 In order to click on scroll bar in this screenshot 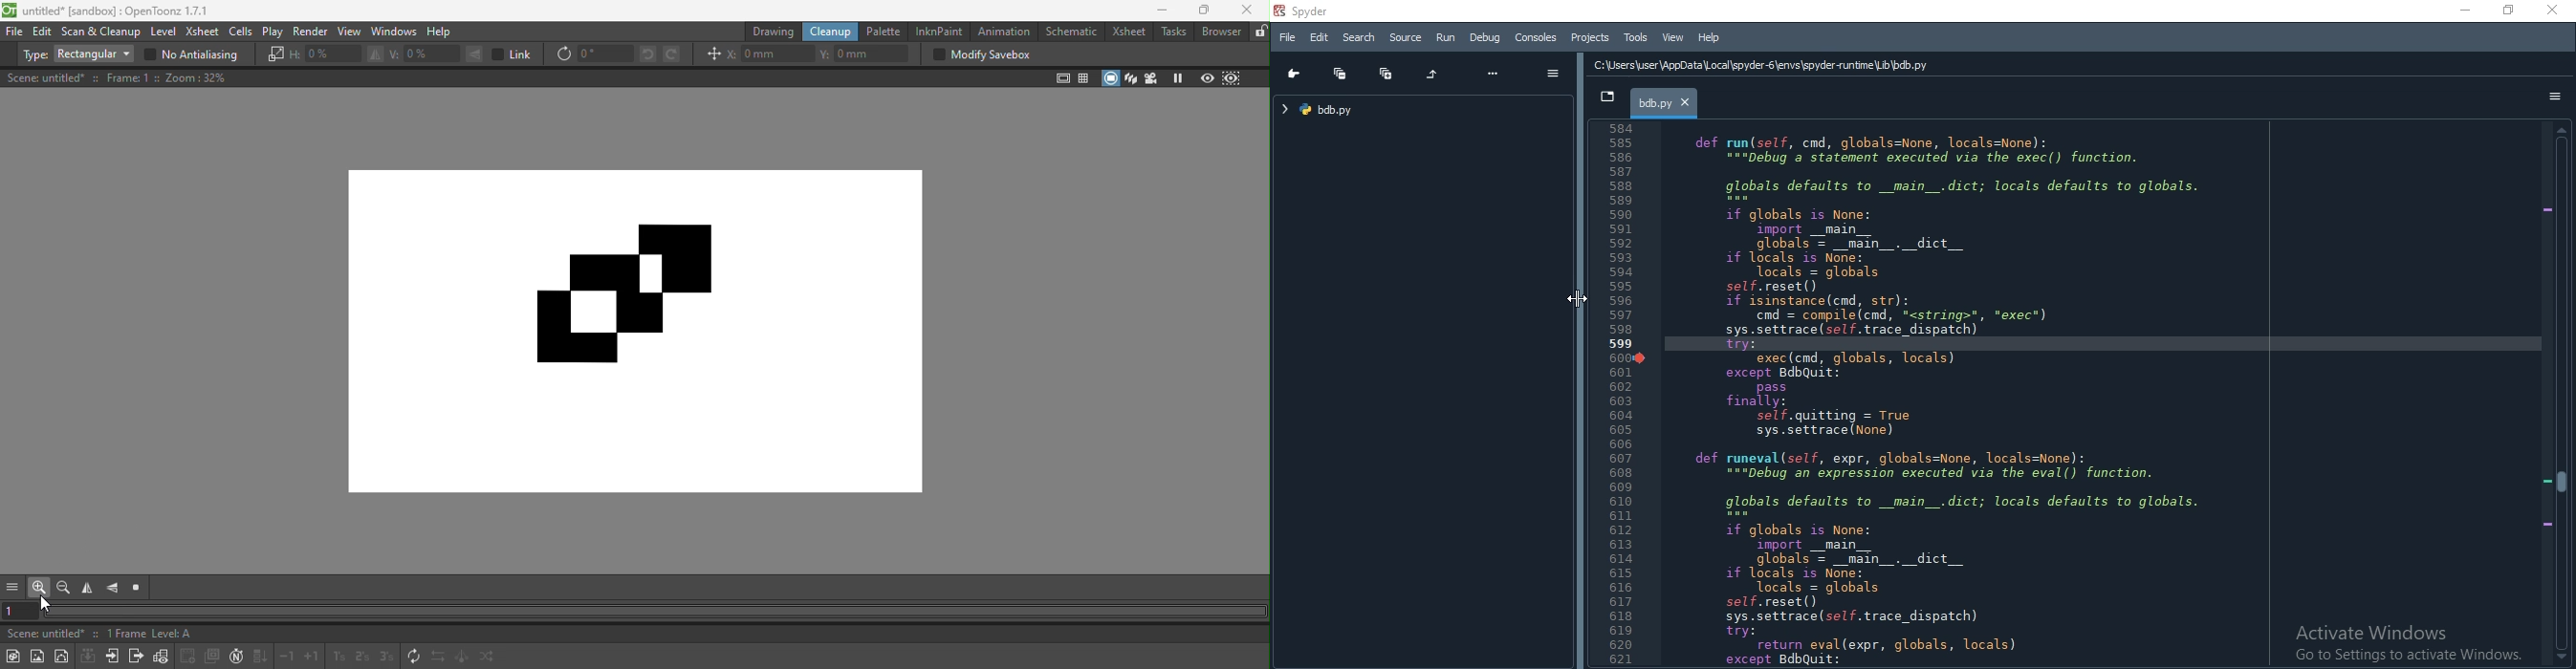, I will do `click(2562, 394)`.